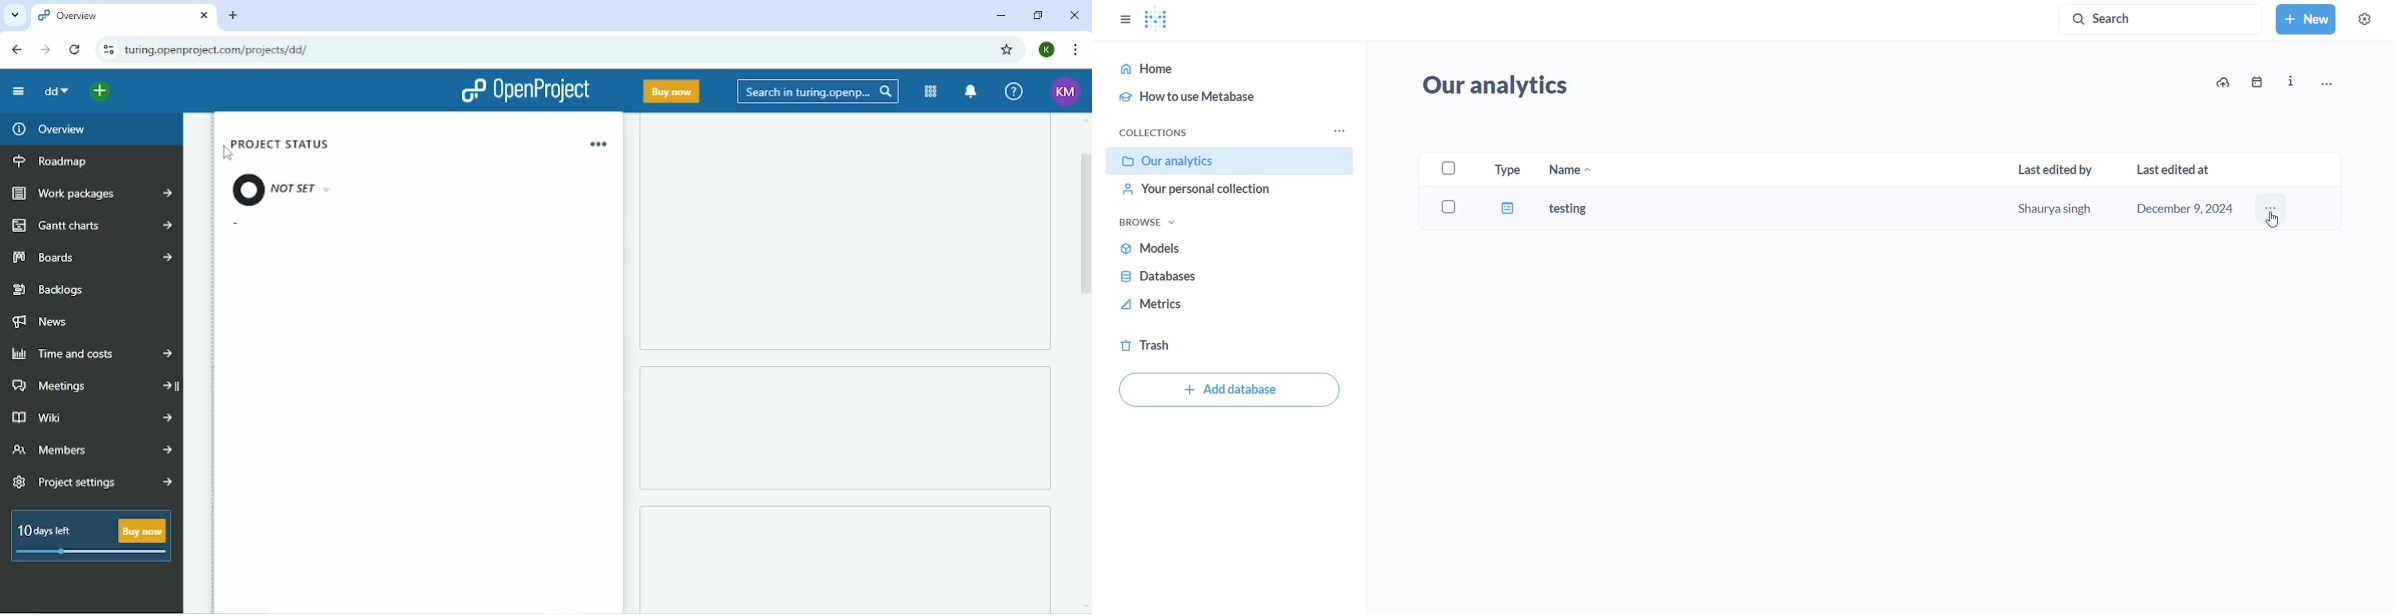  What do you see at coordinates (100, 91) in the screenshot?
I see `Open quick add menu` at bounding box center [100, 91].